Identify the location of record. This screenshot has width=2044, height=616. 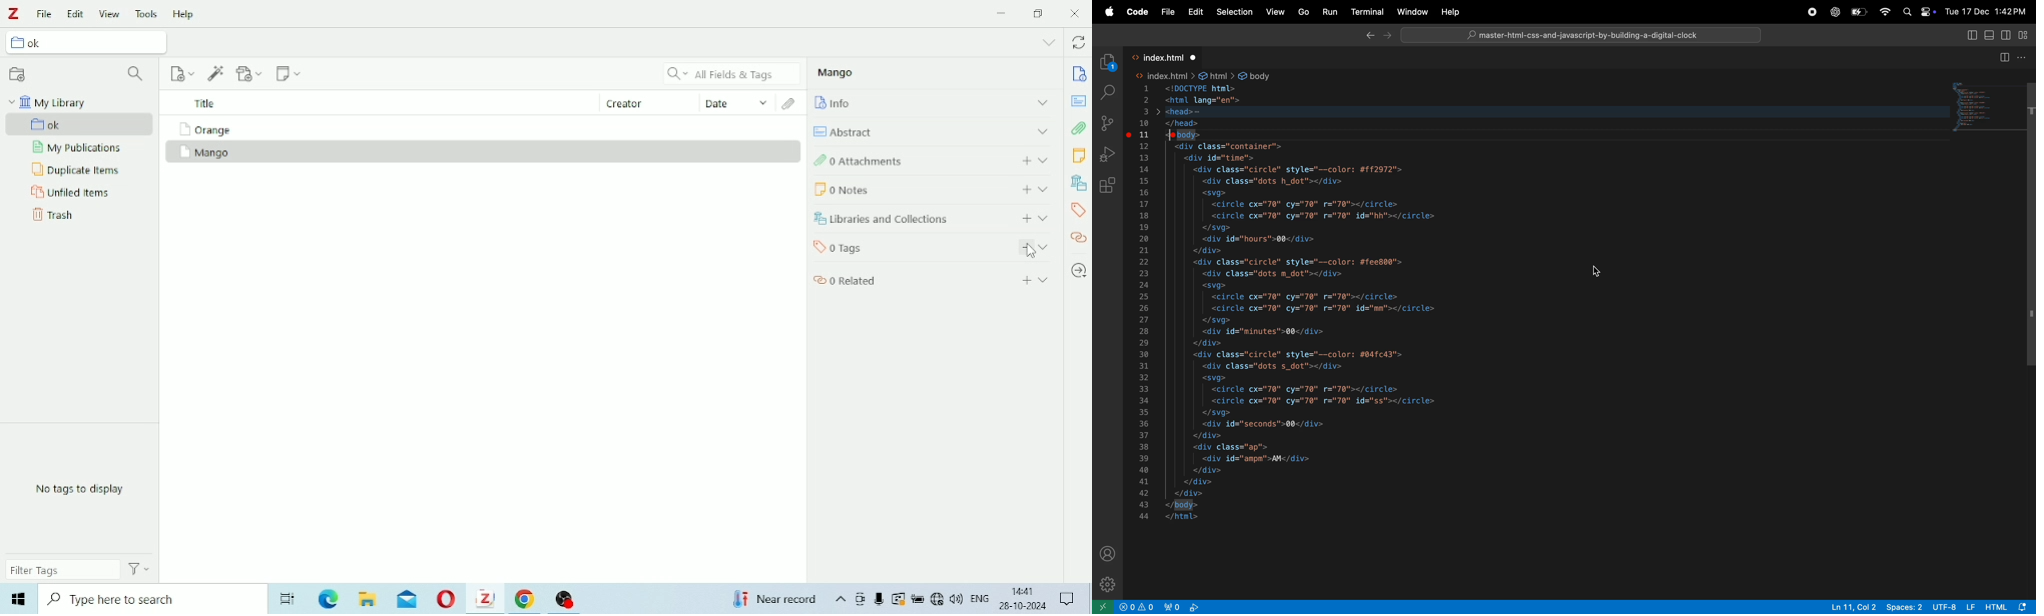
(1812, 12).